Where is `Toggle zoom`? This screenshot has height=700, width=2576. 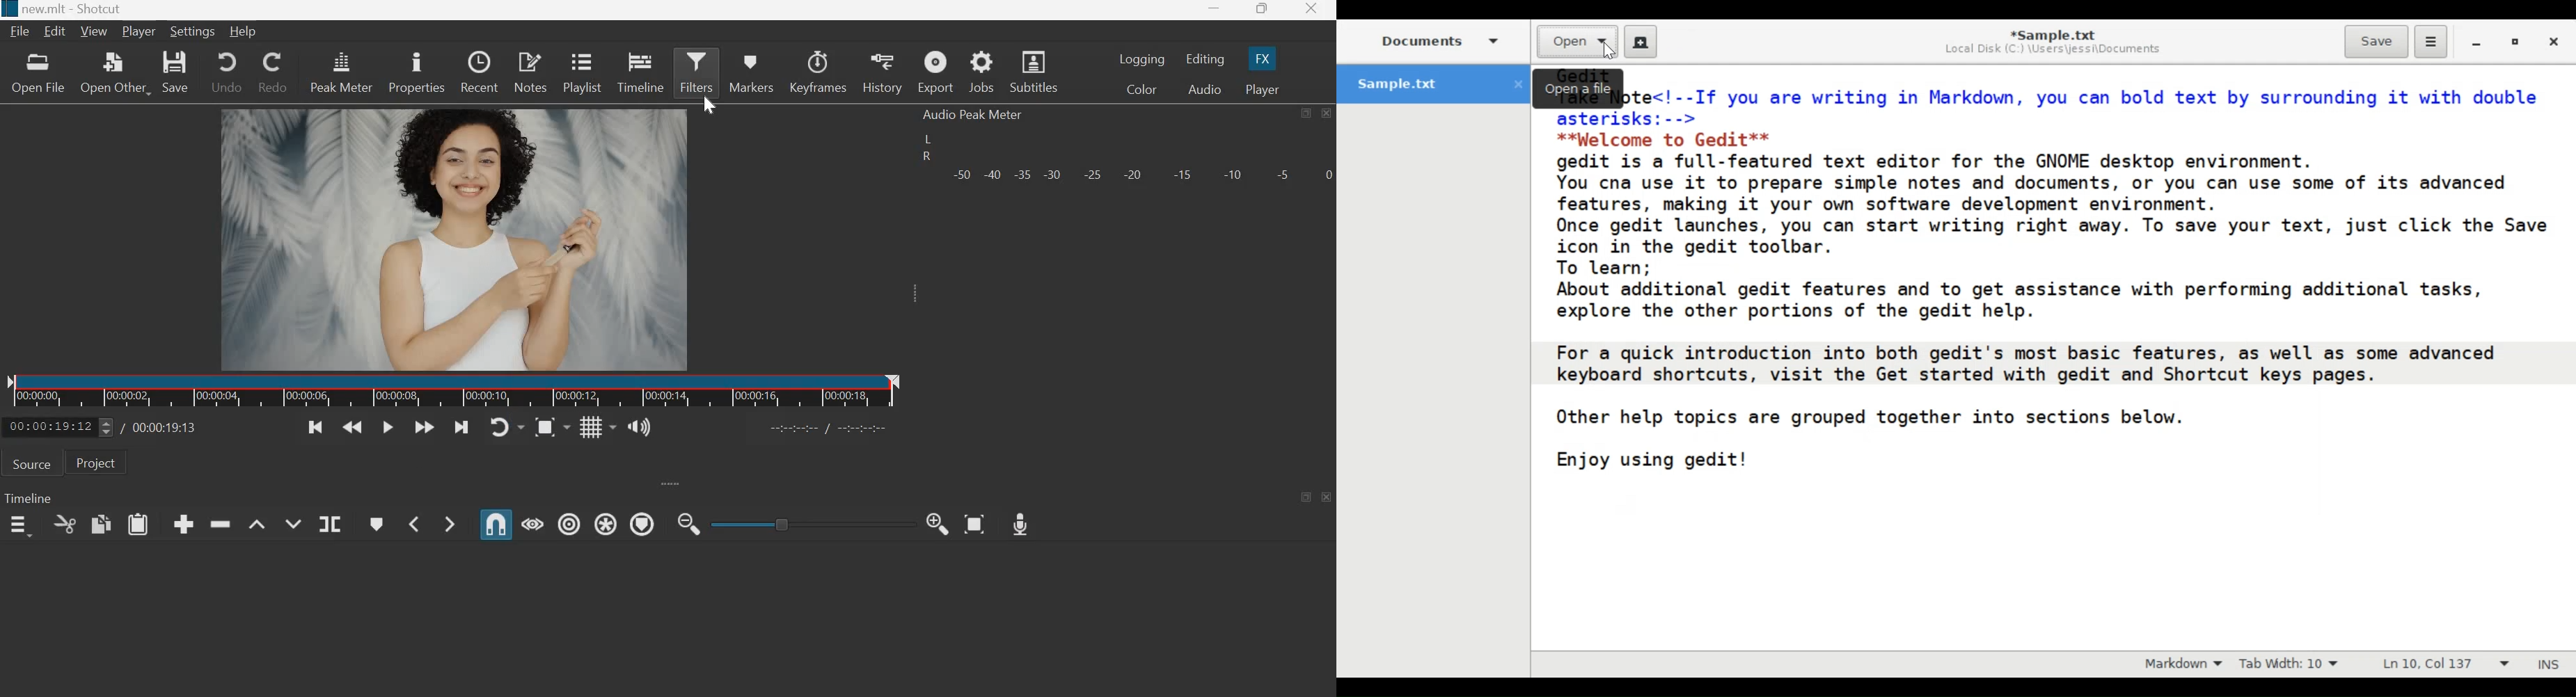
Toggle zoom is located at coordinates (553, 426).